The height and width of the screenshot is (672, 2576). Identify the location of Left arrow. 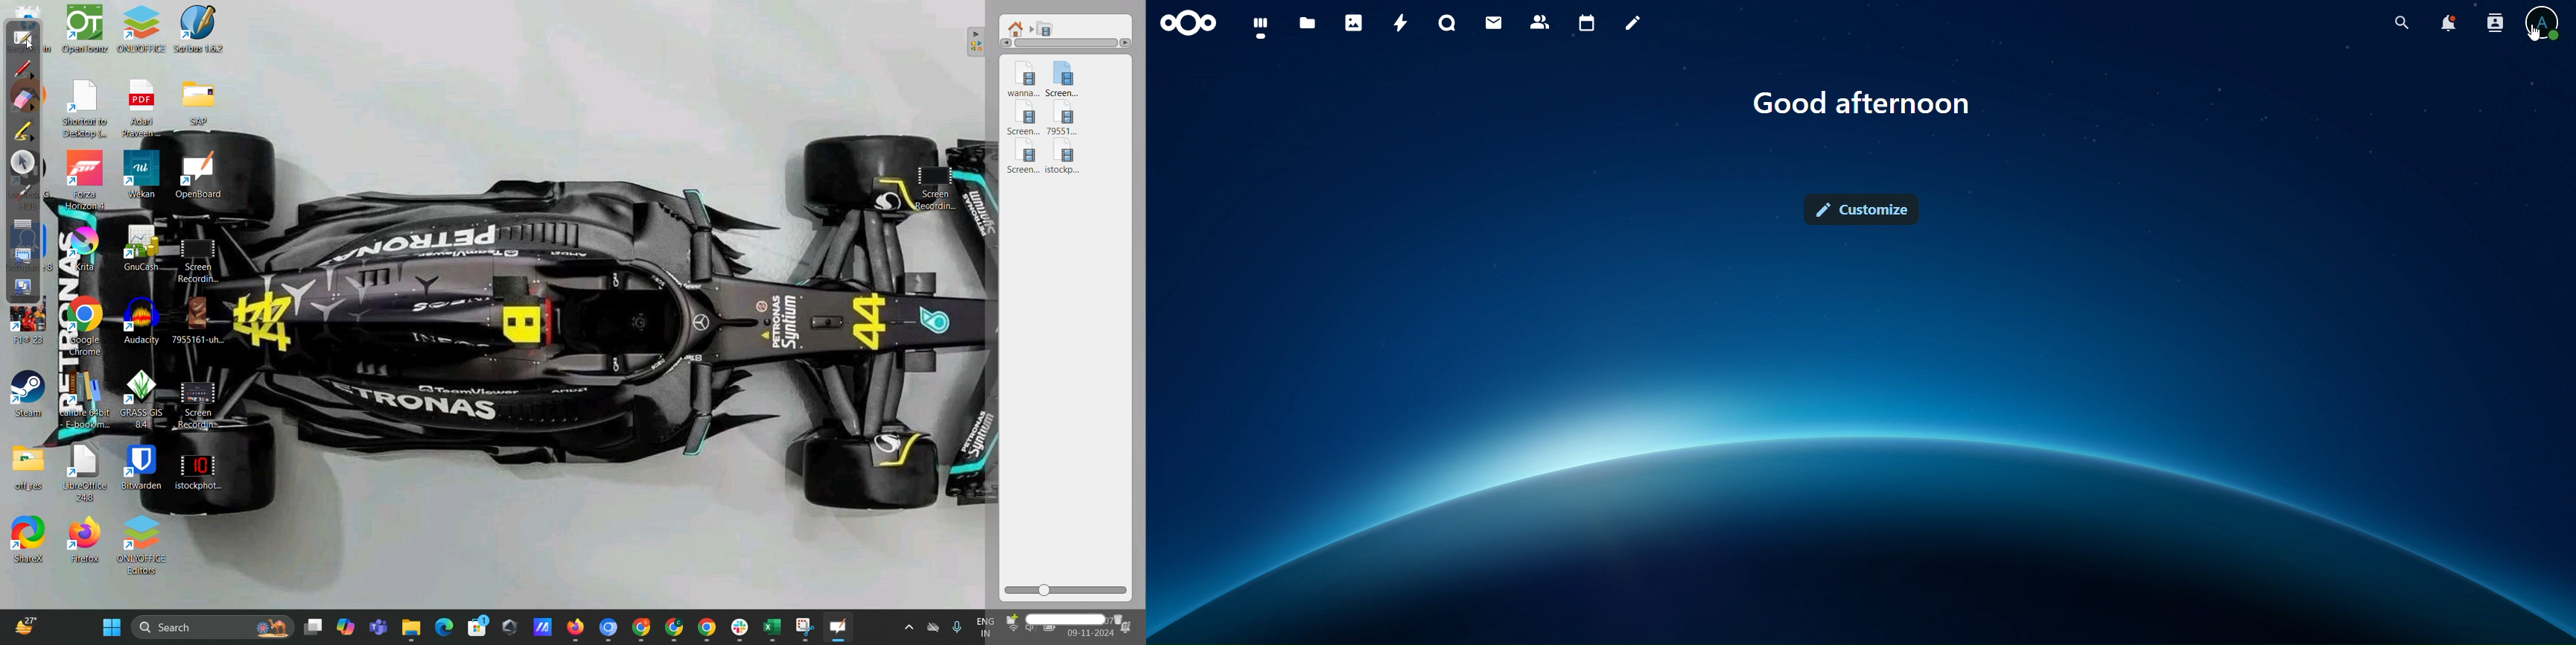
(1129, 41).